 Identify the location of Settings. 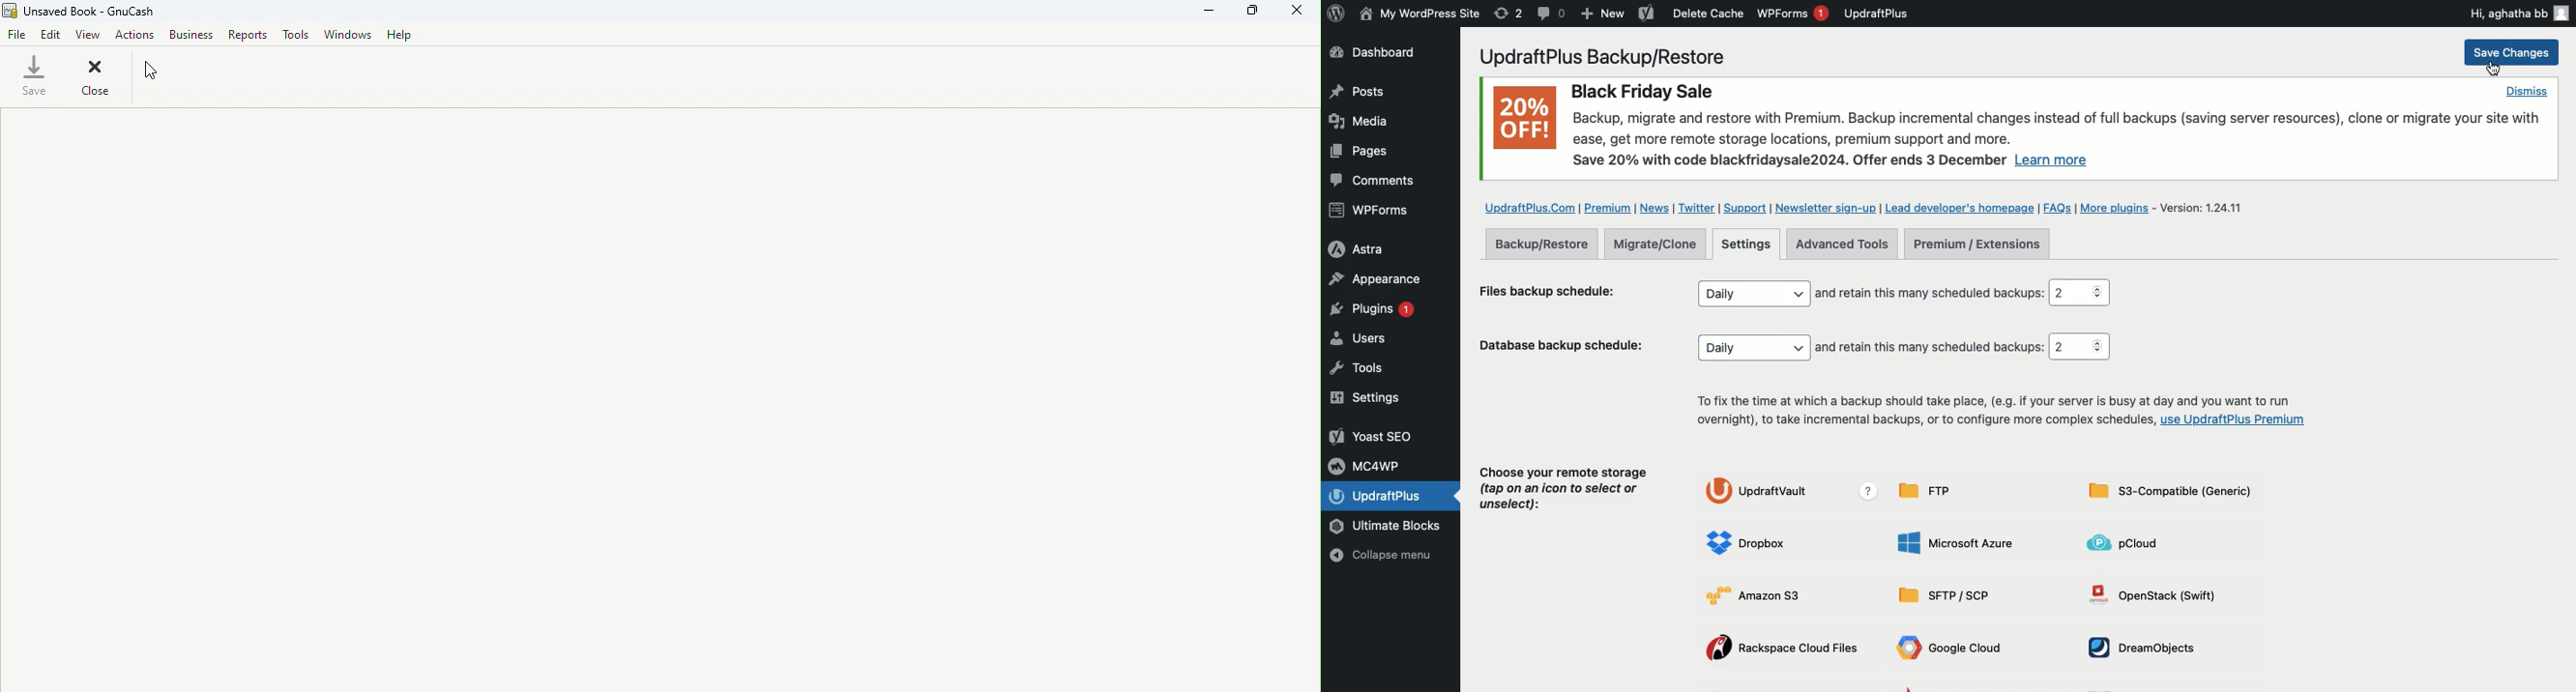
(1748, 245).